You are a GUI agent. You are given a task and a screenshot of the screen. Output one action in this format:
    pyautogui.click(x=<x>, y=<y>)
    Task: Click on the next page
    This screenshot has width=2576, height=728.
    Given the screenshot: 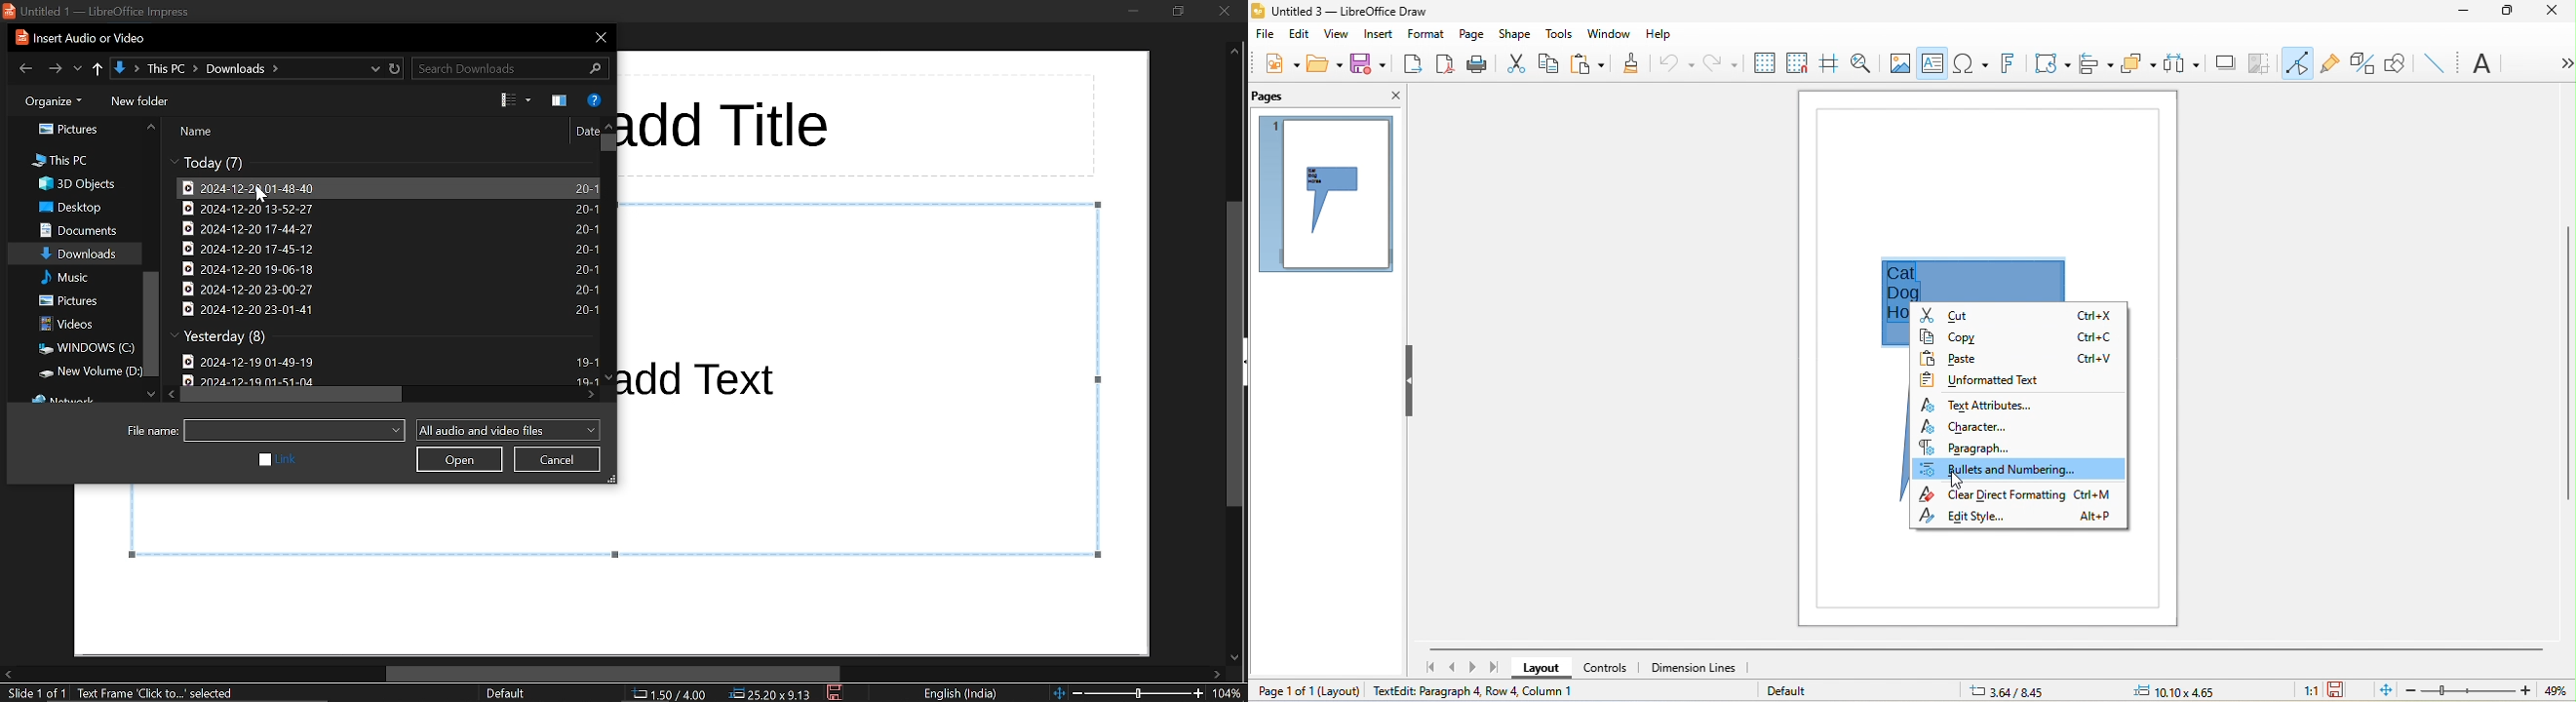 What is the action you would take?
    pyautogui.click(x=1471, y=666)
    